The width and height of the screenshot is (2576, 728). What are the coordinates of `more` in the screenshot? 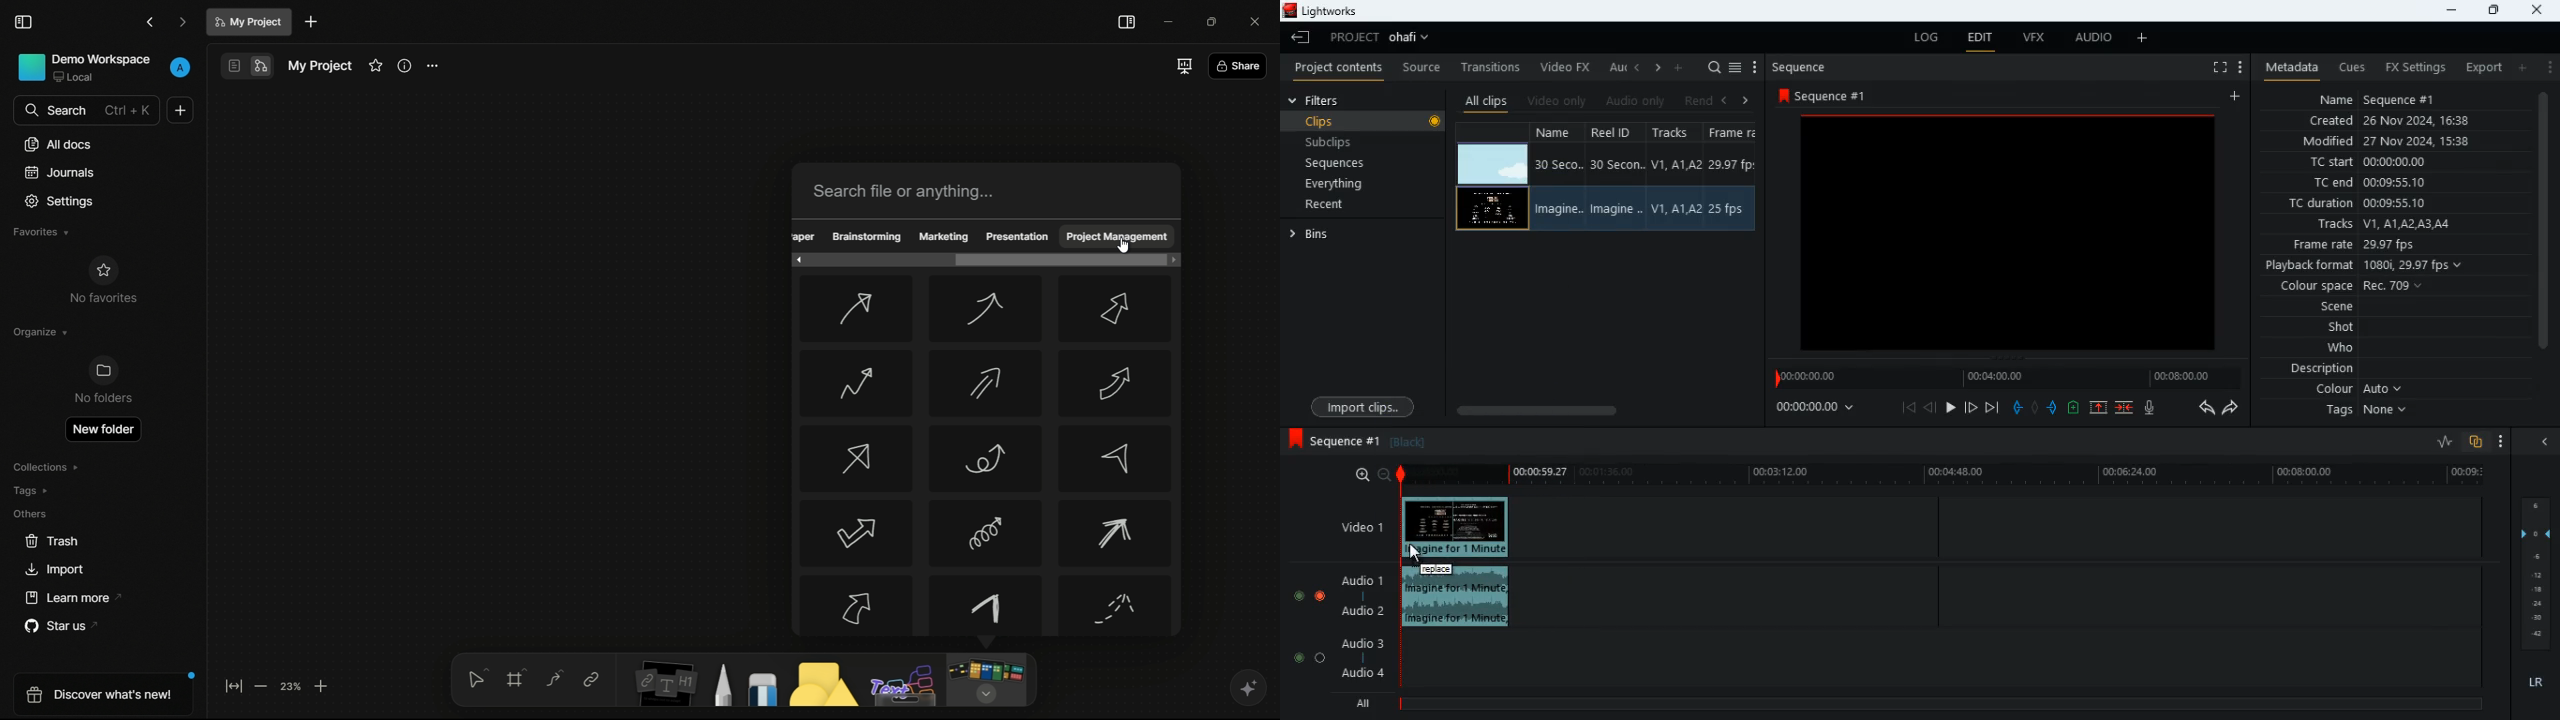 It's located at (2240, 65).